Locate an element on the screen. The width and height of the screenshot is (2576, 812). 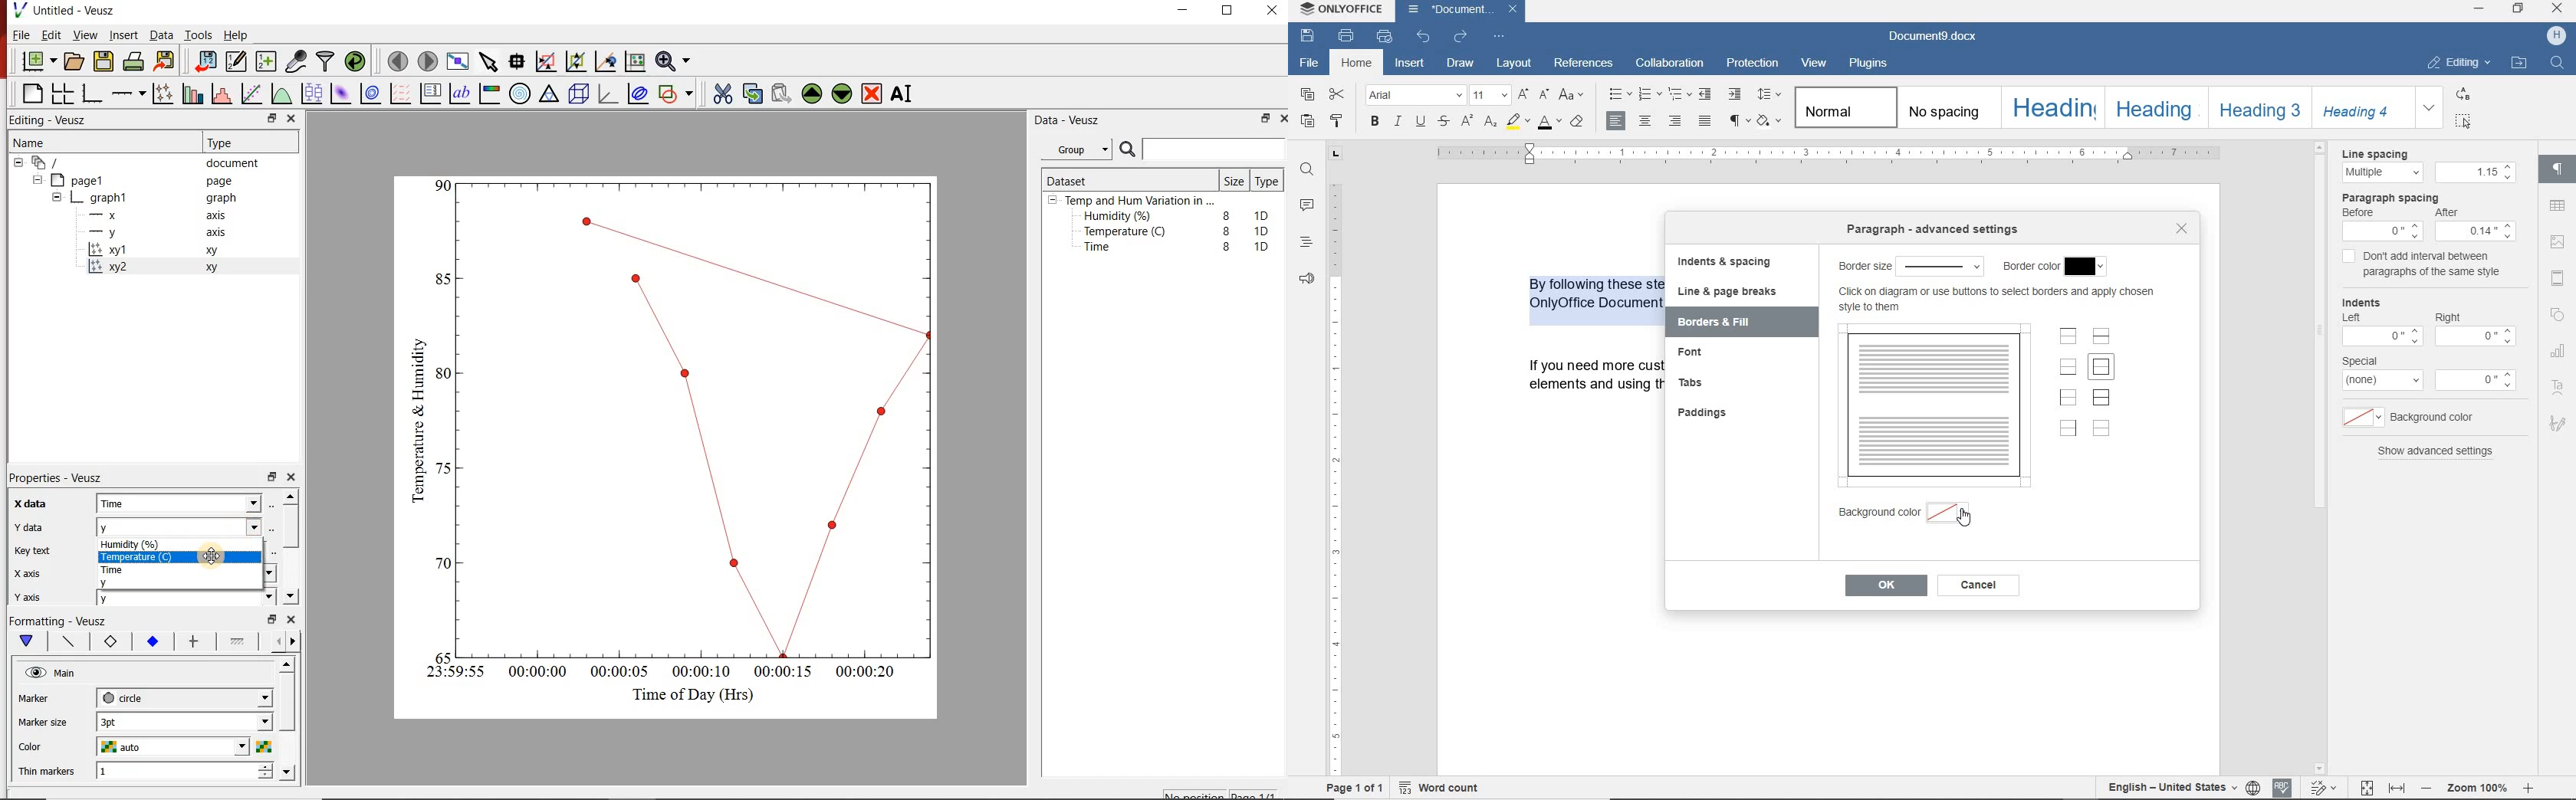
Group. is located at coordinates (1079, 146).